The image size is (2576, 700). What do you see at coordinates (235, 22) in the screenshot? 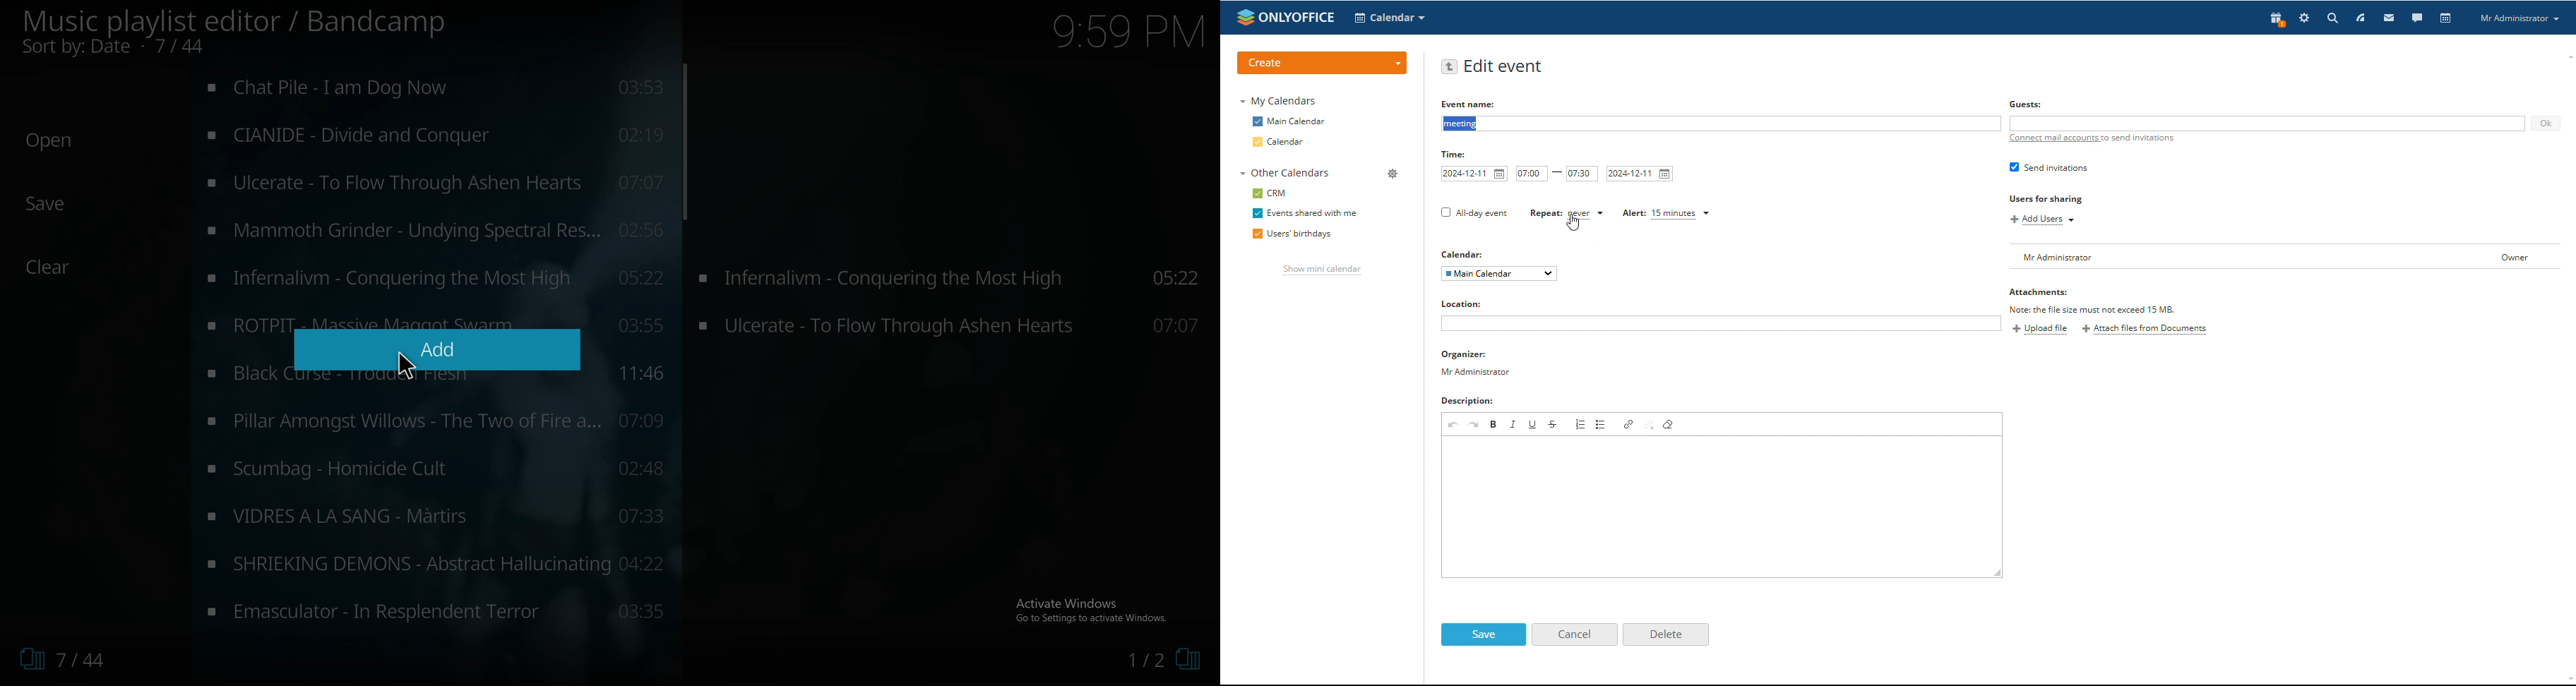
I see `Music playlist editor / Bandcamp` at bounding box center [235, 22].